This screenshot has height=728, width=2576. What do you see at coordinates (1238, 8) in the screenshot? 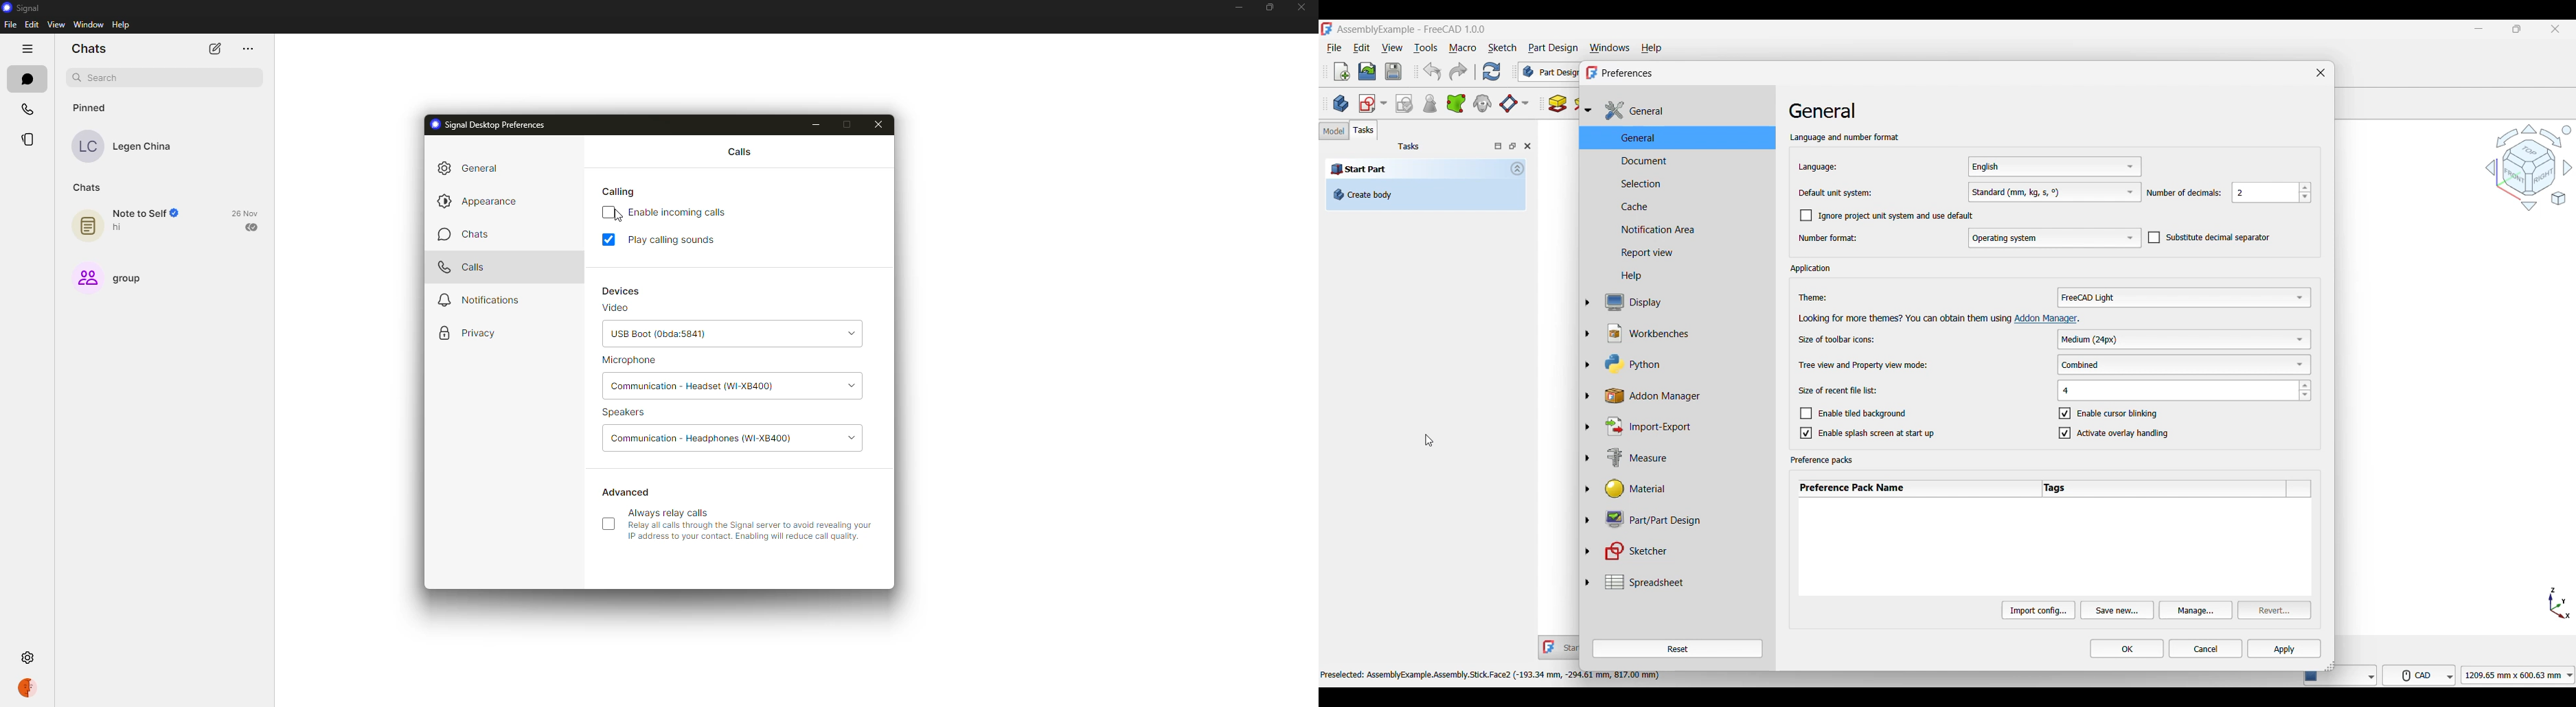
I see `minimize` at bounding box center [1238, 8].